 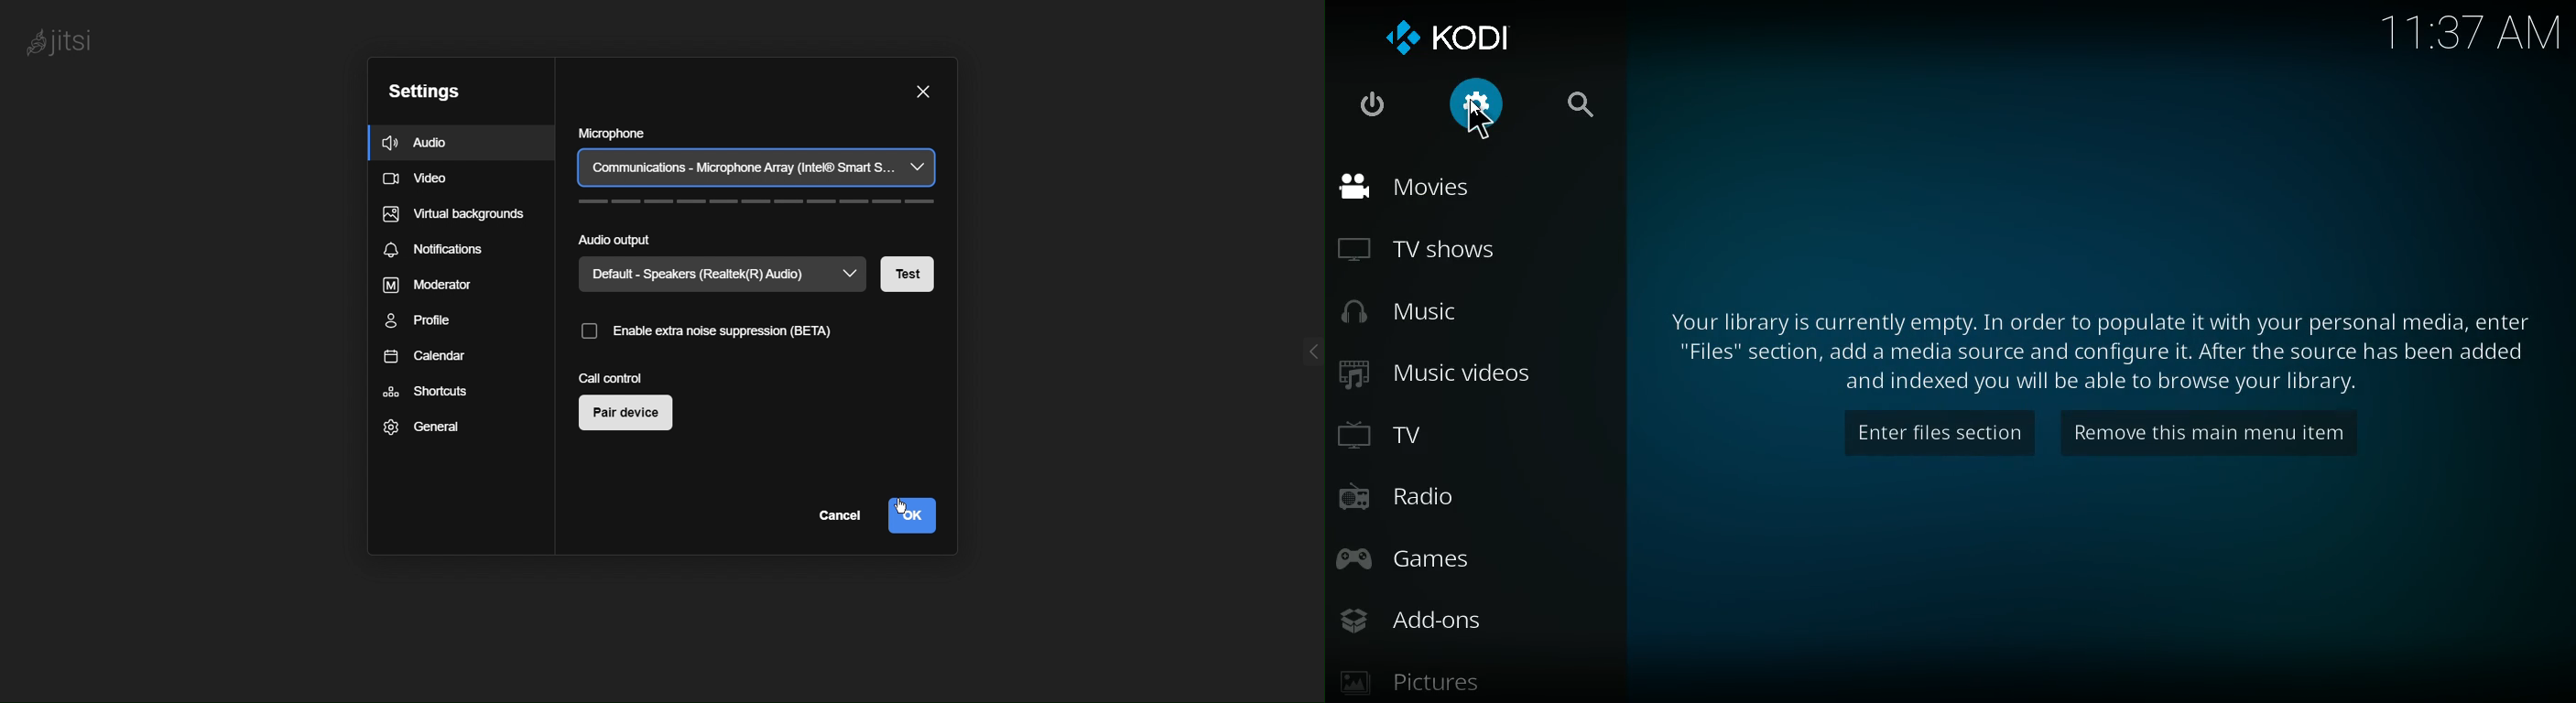 What do you see at coordinates (1296, 354) in the screenshot?
I see `menu` at bounding box center [1296, 354].